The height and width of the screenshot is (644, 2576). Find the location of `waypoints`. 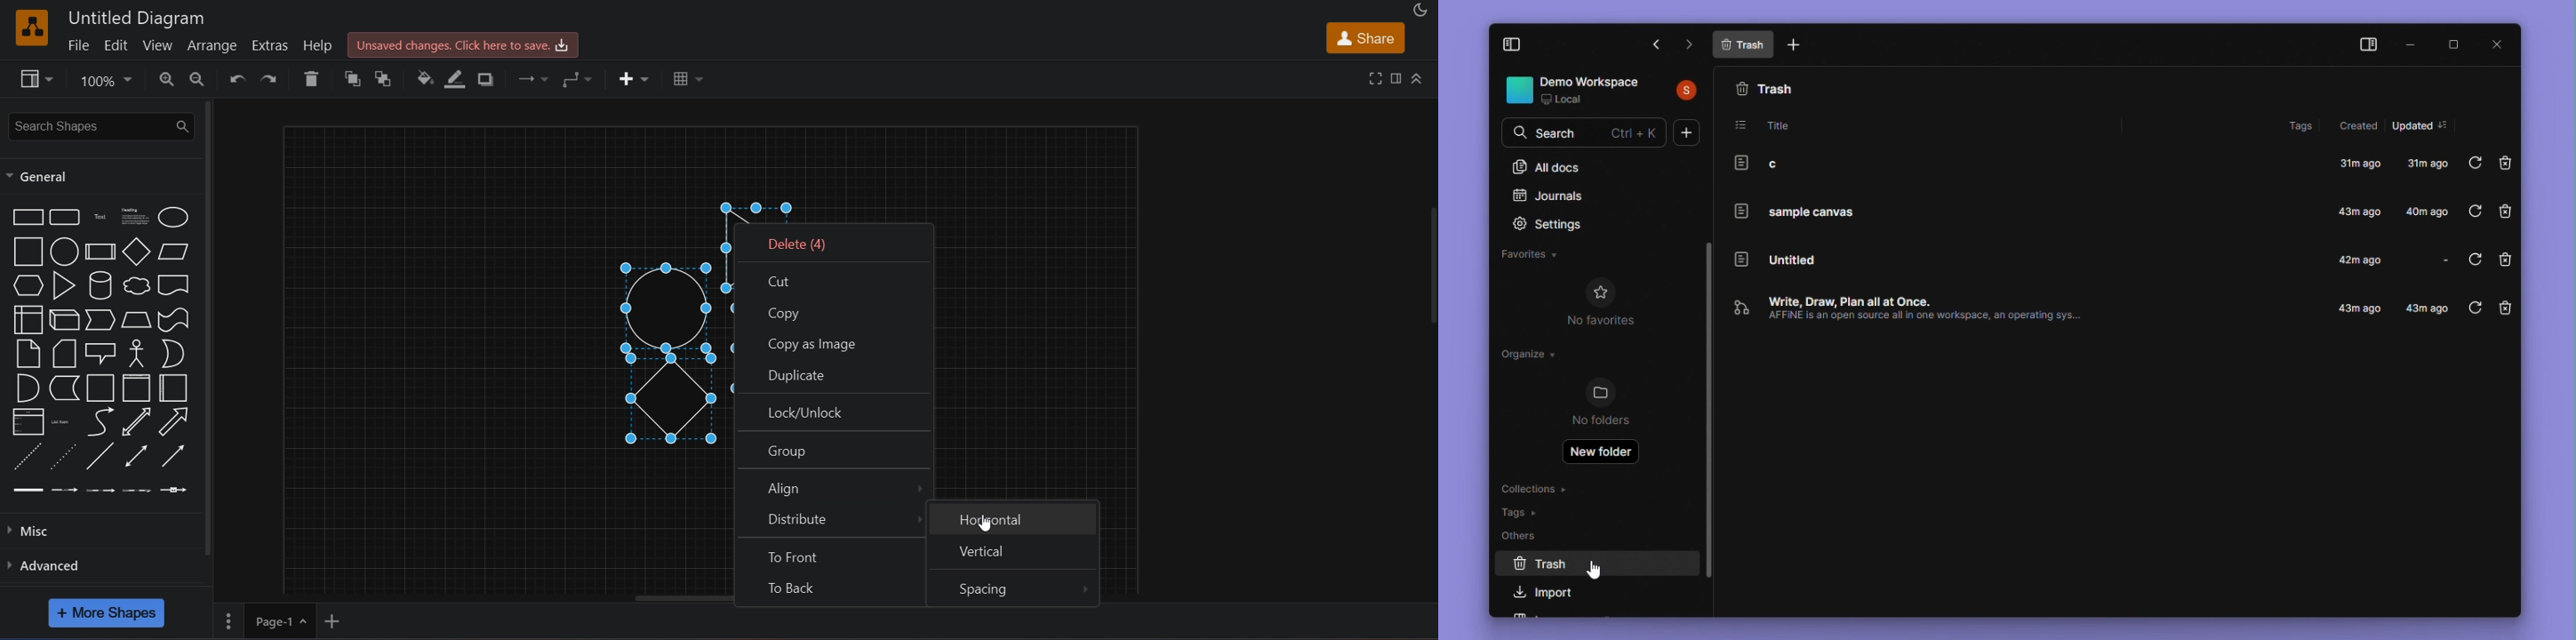

waypoints is located at coordinates (585, 79).